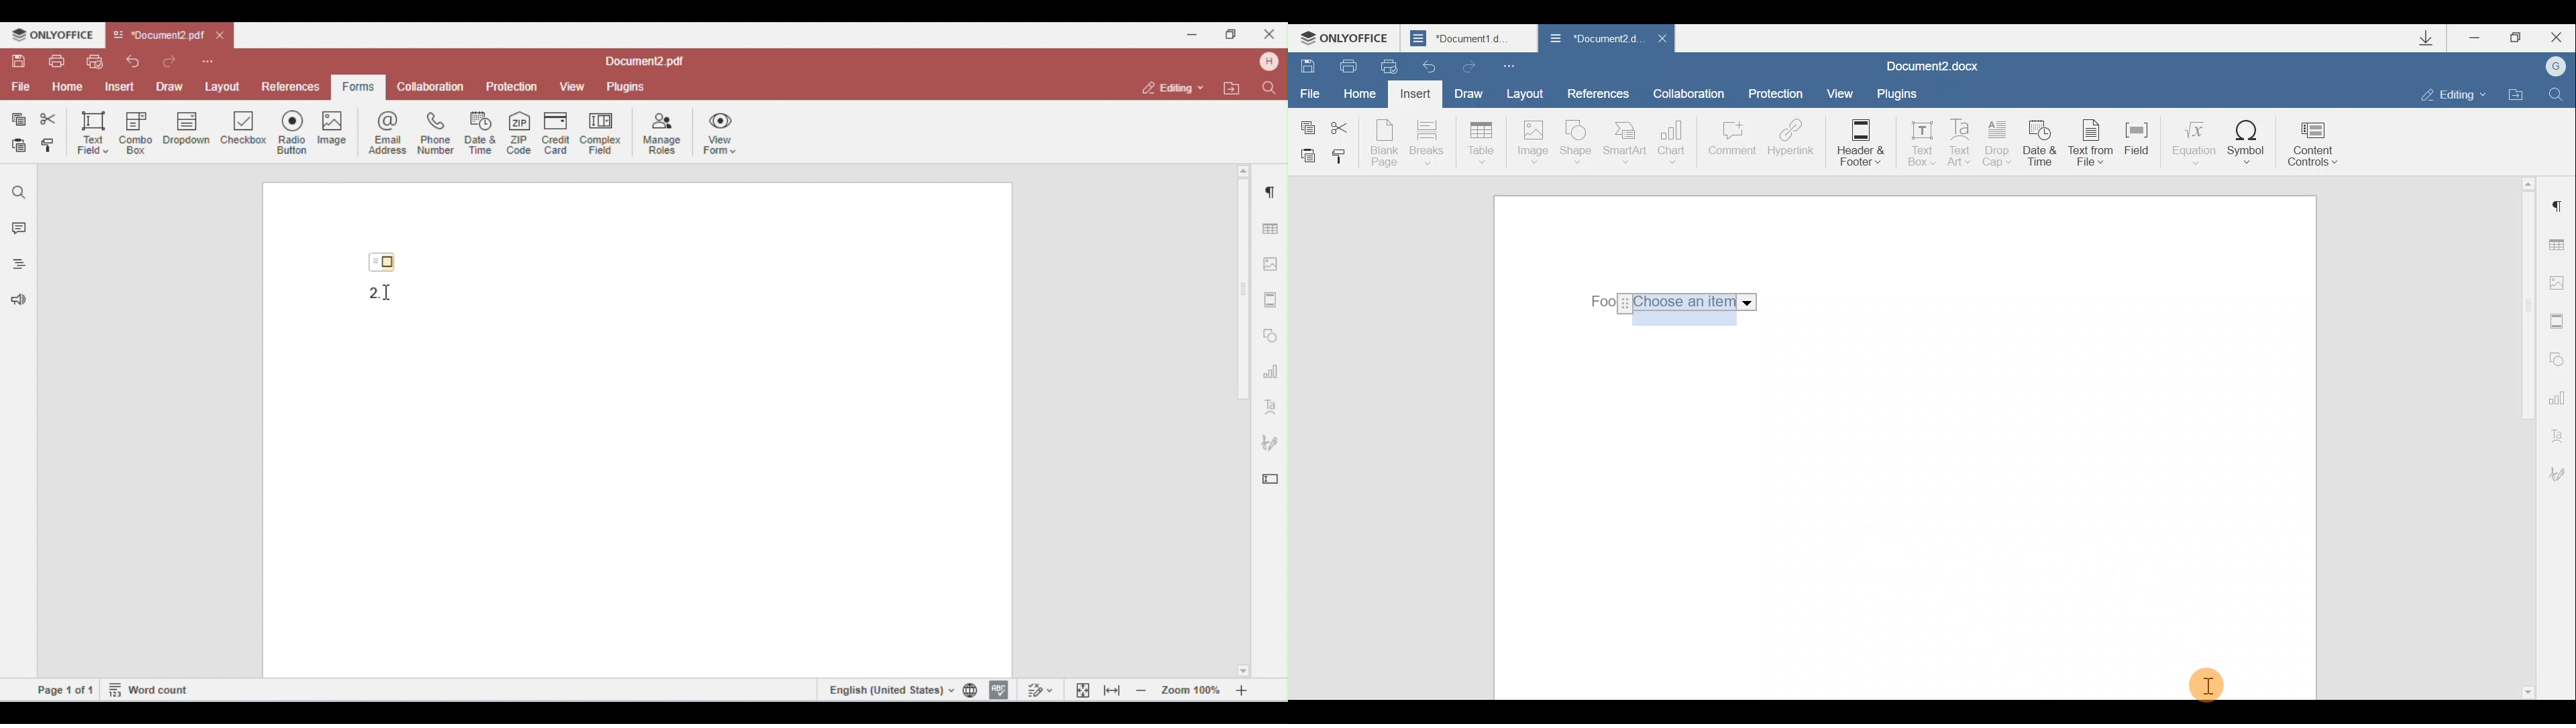  Describe the element at coordinates (2042, 145) in the screenshot. I see `Date & time` at that location.